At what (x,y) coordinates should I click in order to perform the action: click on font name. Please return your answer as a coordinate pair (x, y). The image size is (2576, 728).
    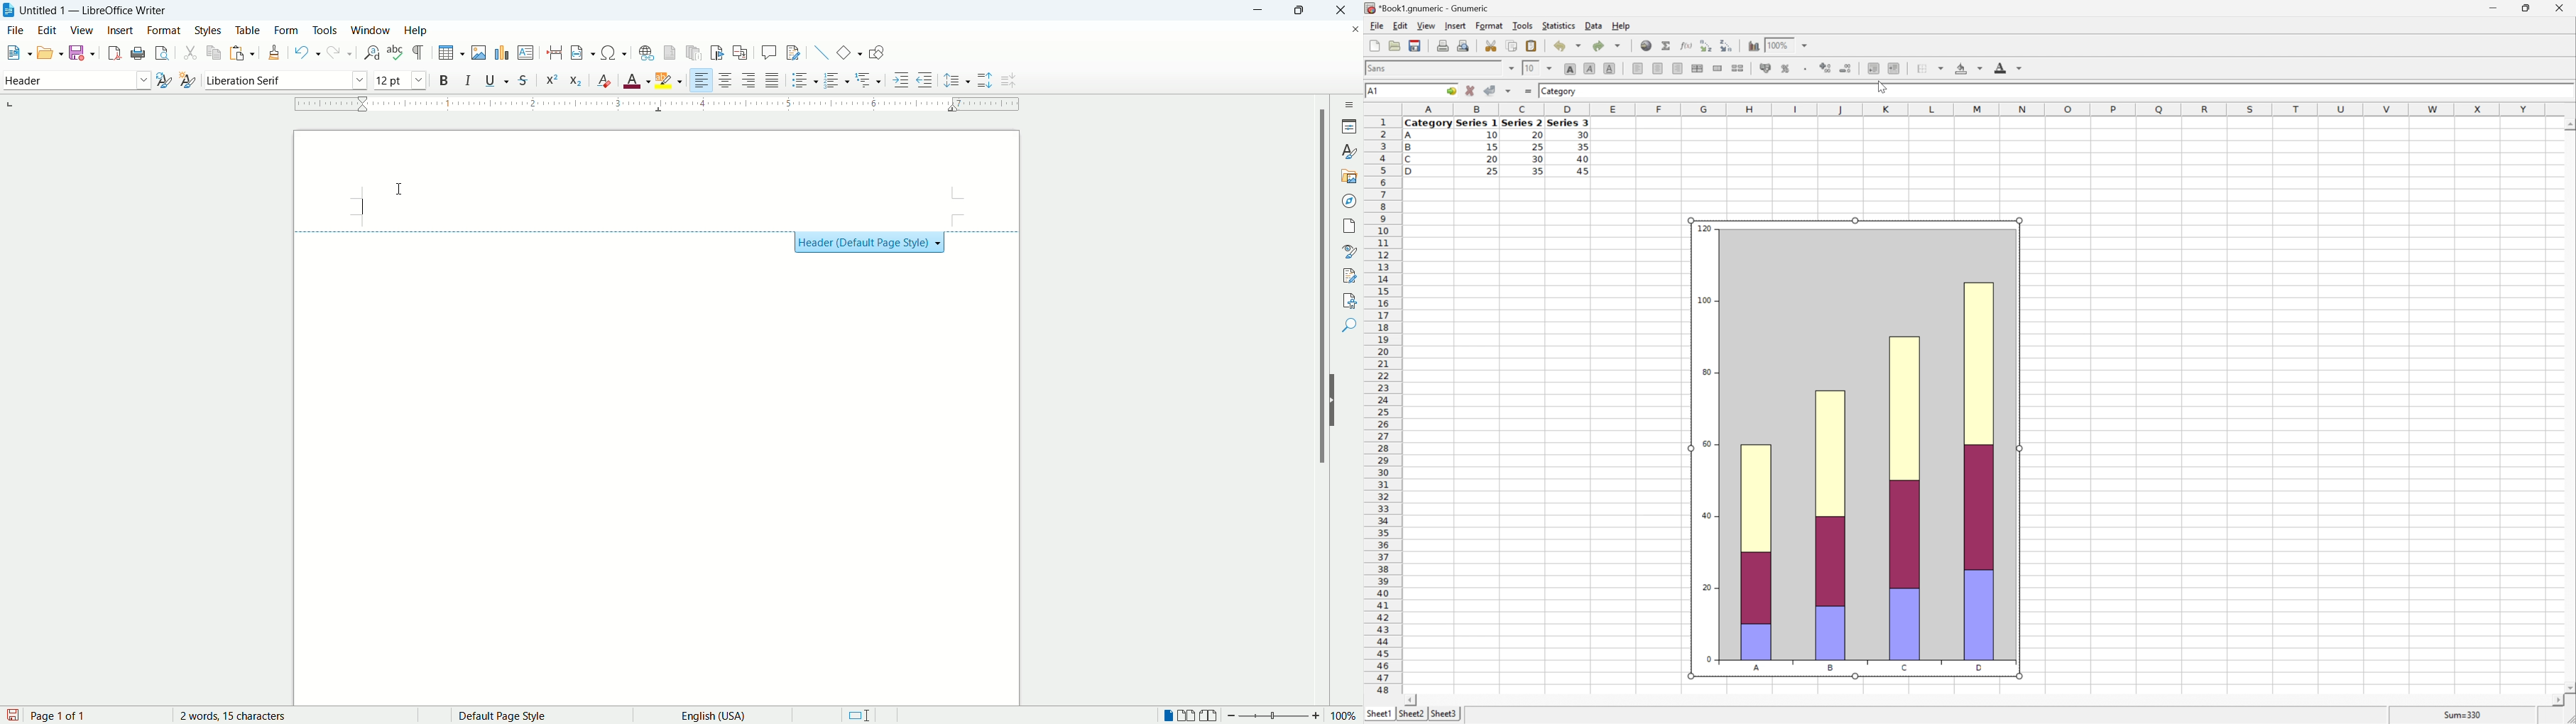
    Looking at the image, I should click on (286, 81).